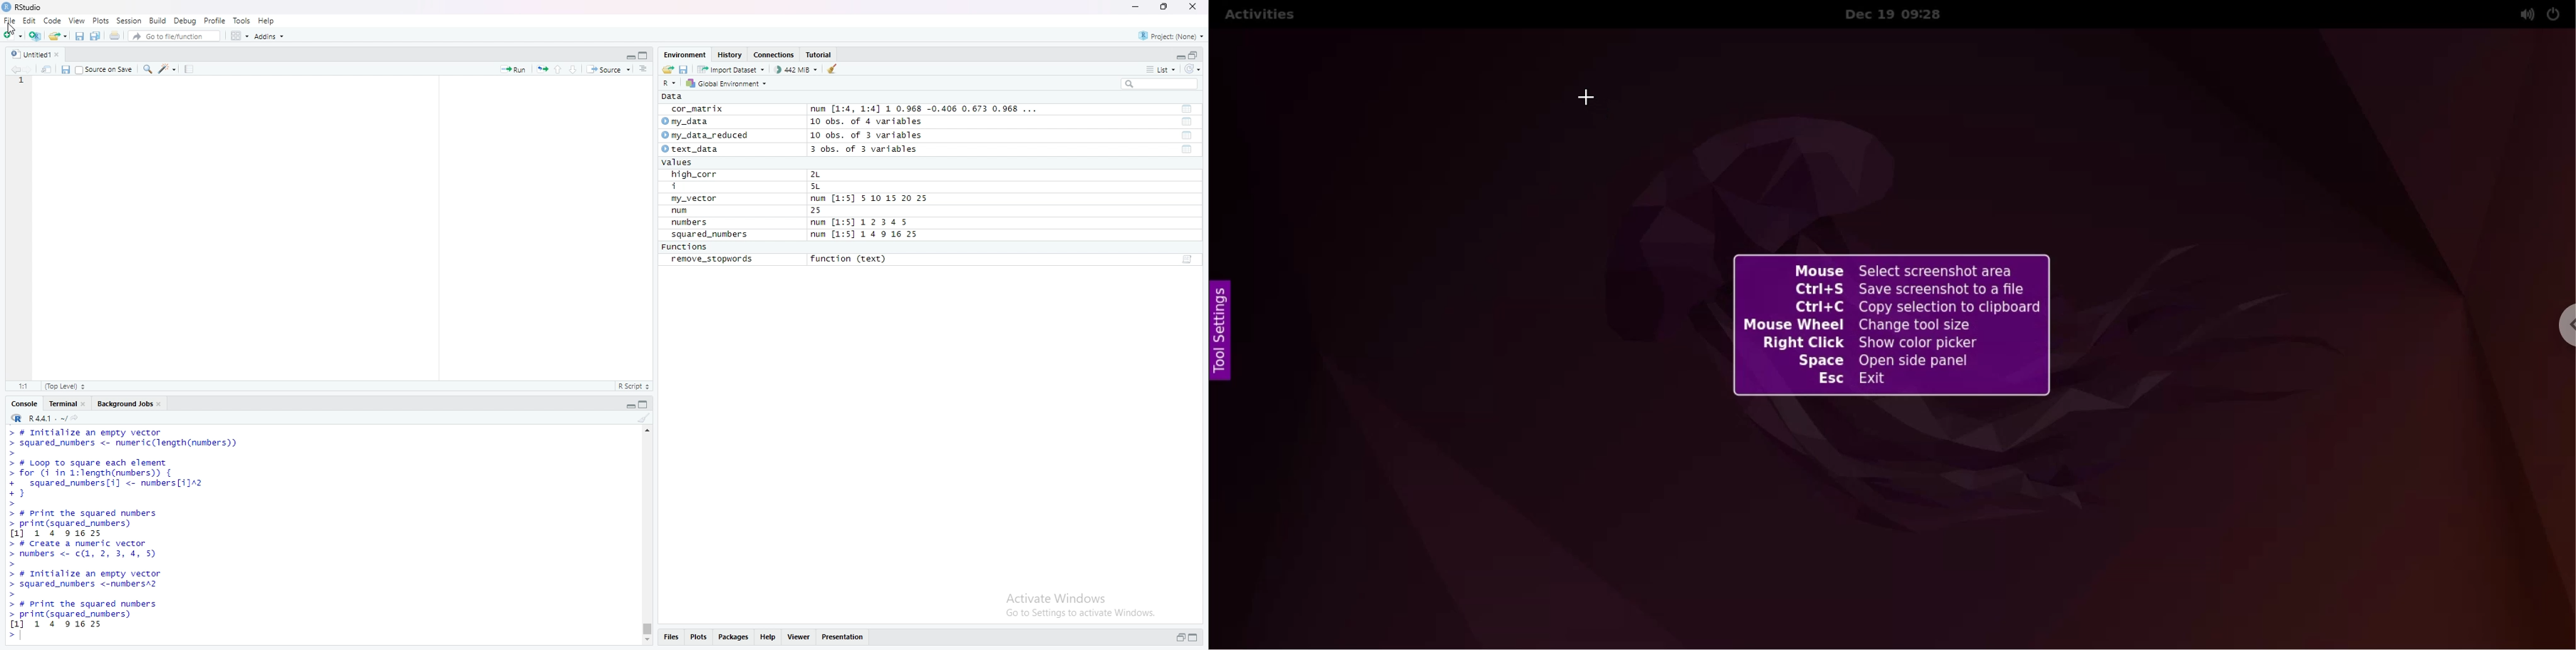 The width and height of the screenshot is (2576, 672). I want to click on Tools, so click(241, 20).